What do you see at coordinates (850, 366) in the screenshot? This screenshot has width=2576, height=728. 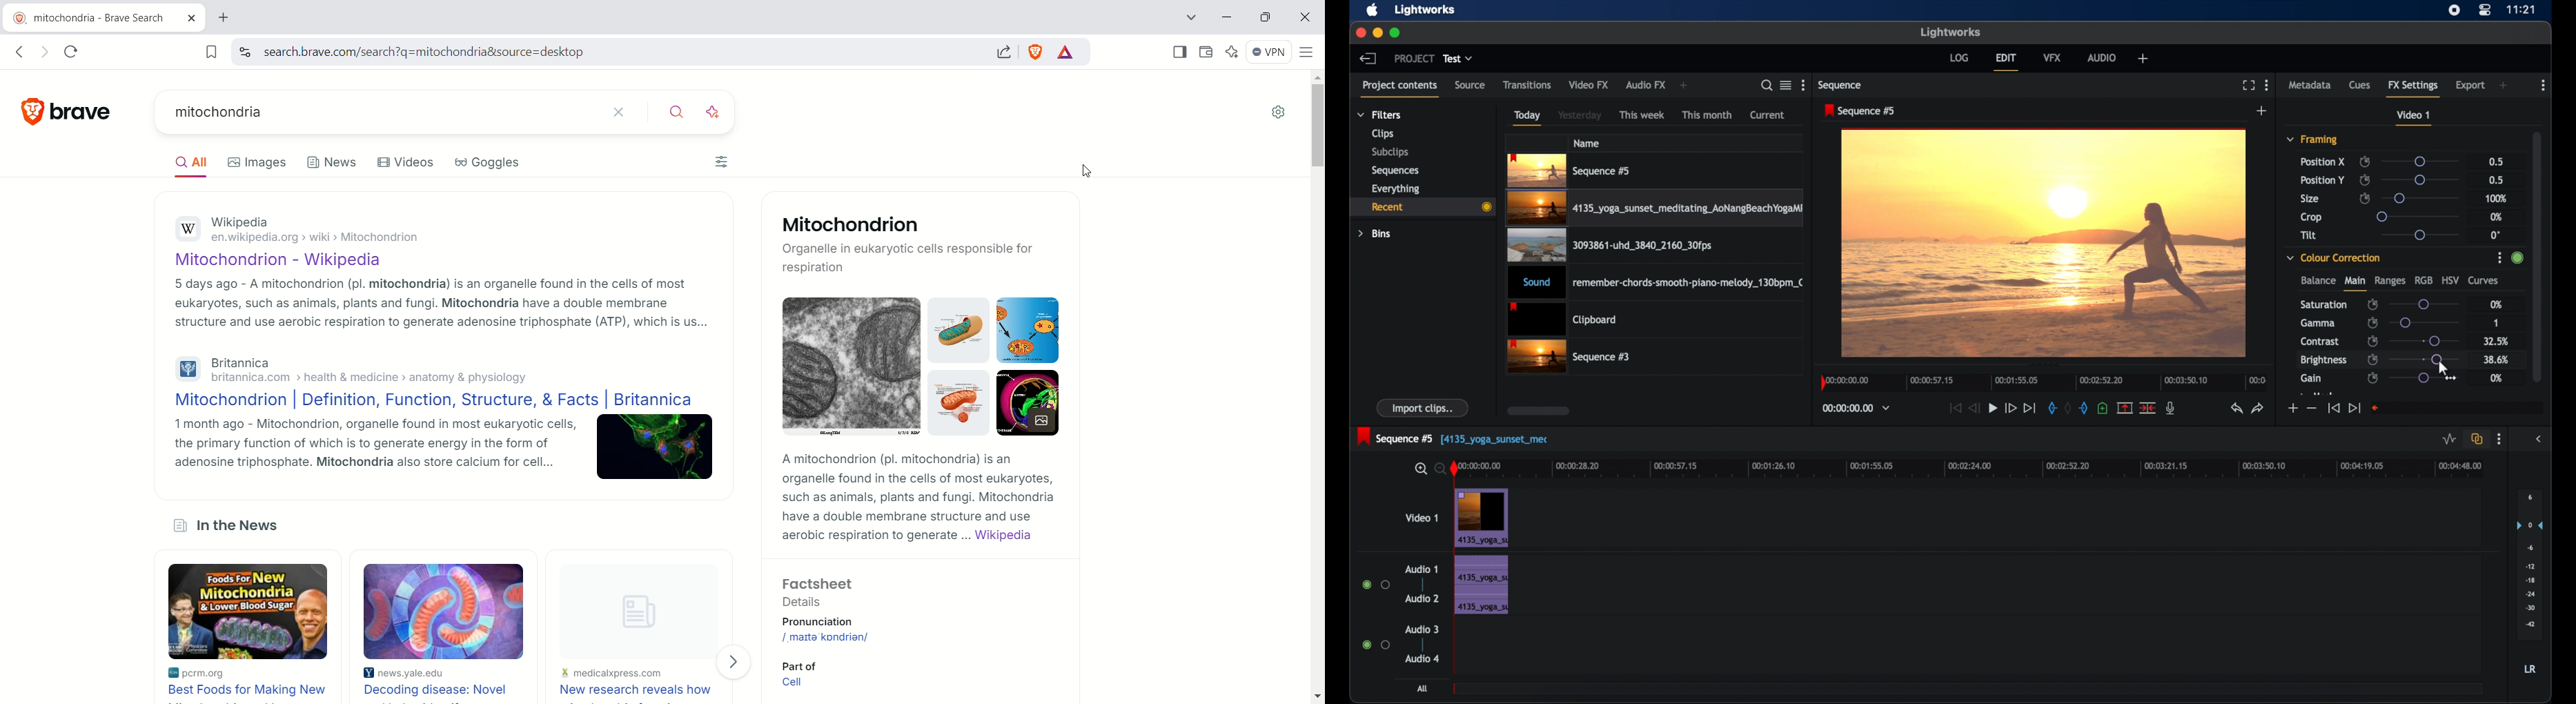 I see `Image` at bounding box center [850, 366].